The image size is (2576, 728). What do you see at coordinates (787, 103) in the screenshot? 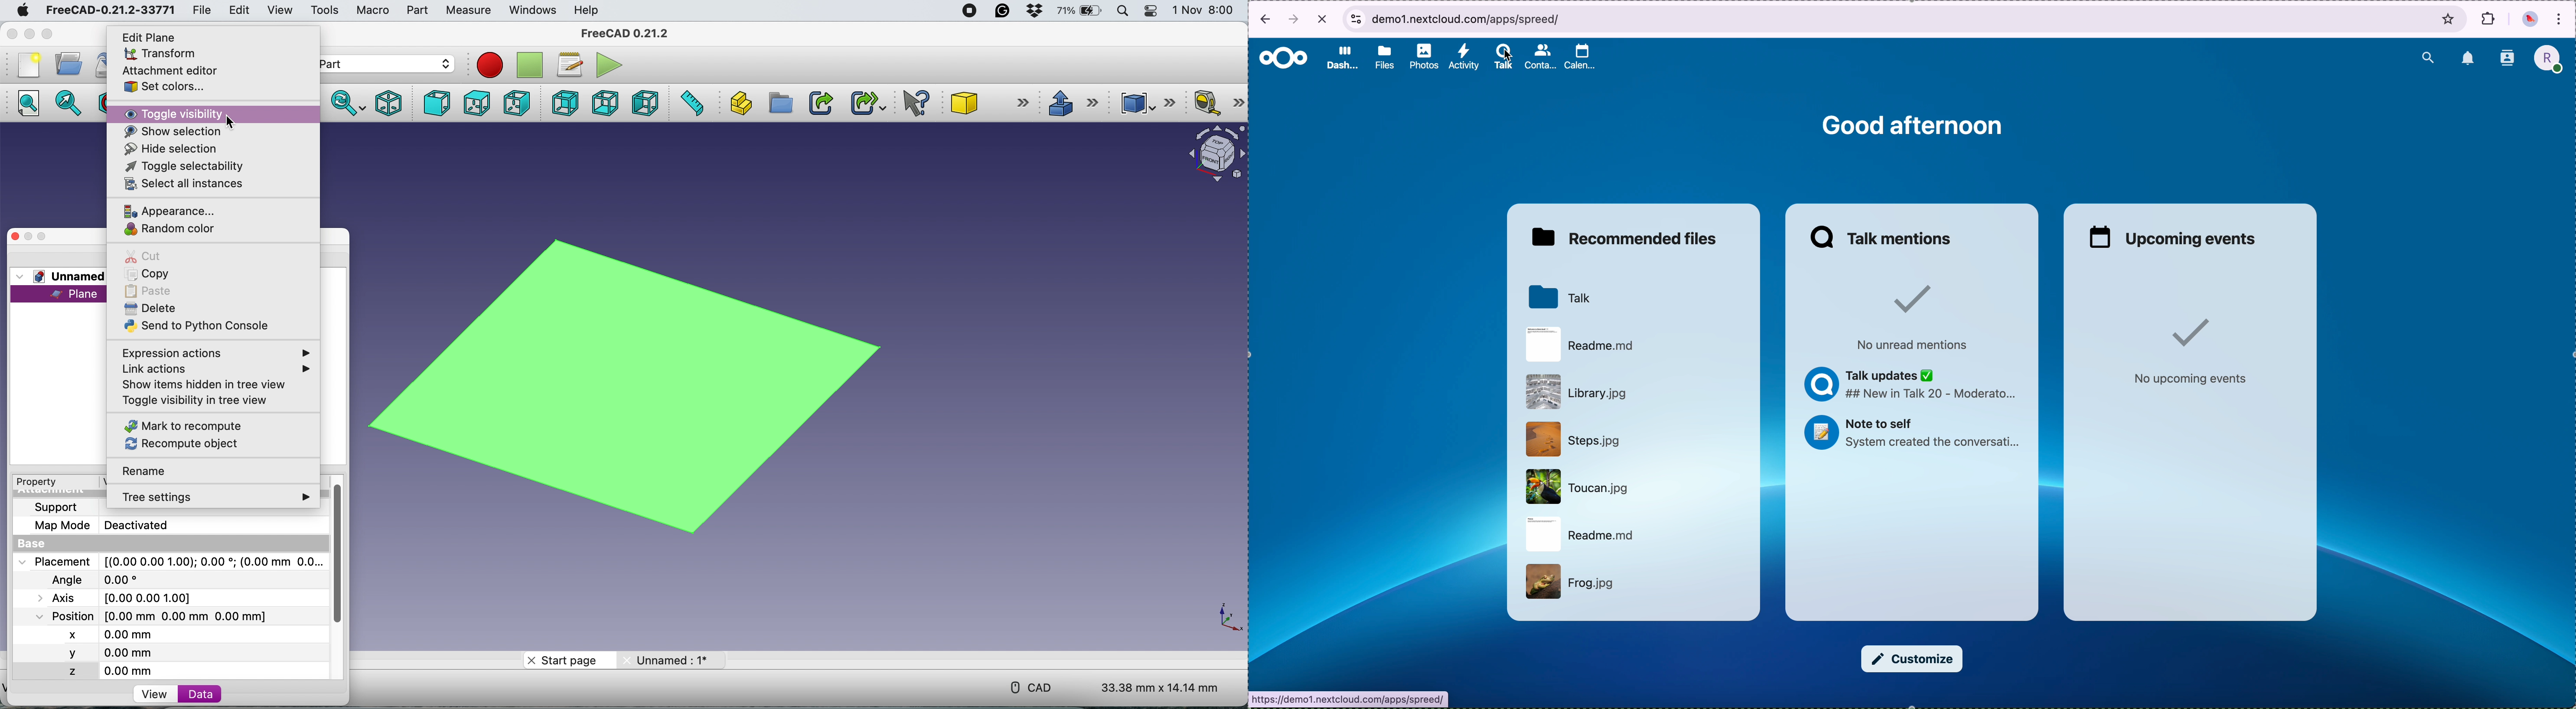
I see `create group` at bounding box center [787, 103].